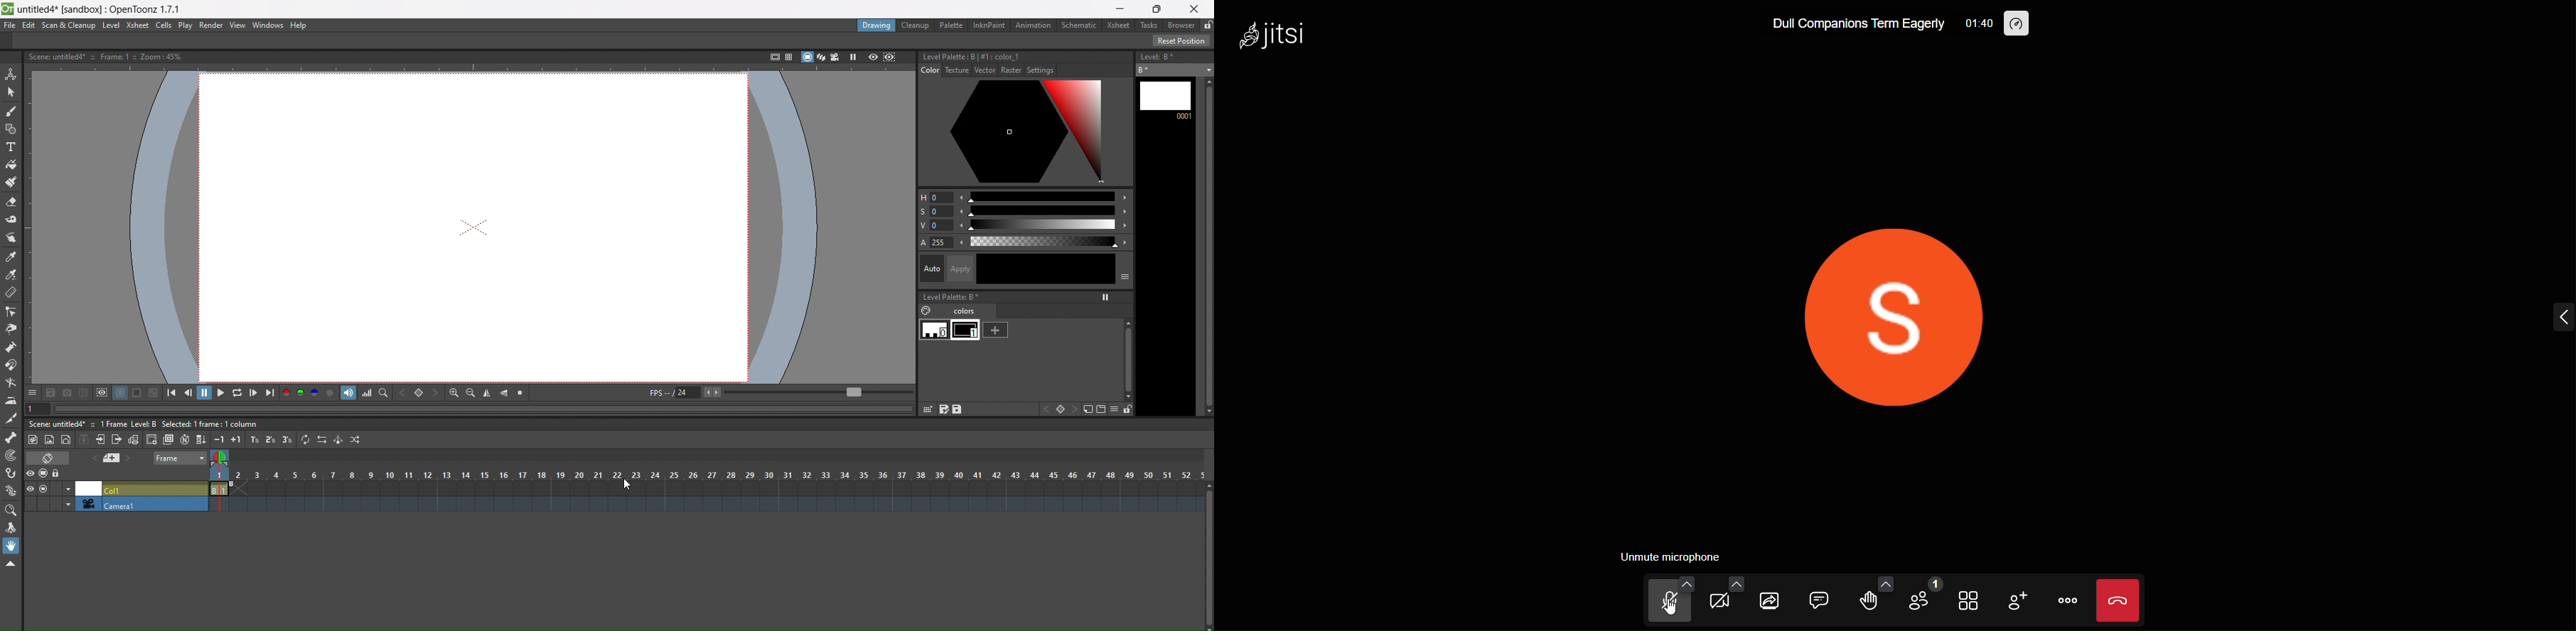 This screenshot has height=644, width=2576. Describe the element at coordinates (11, 512) in the screenshot. I see `magnifier tool` at that location.